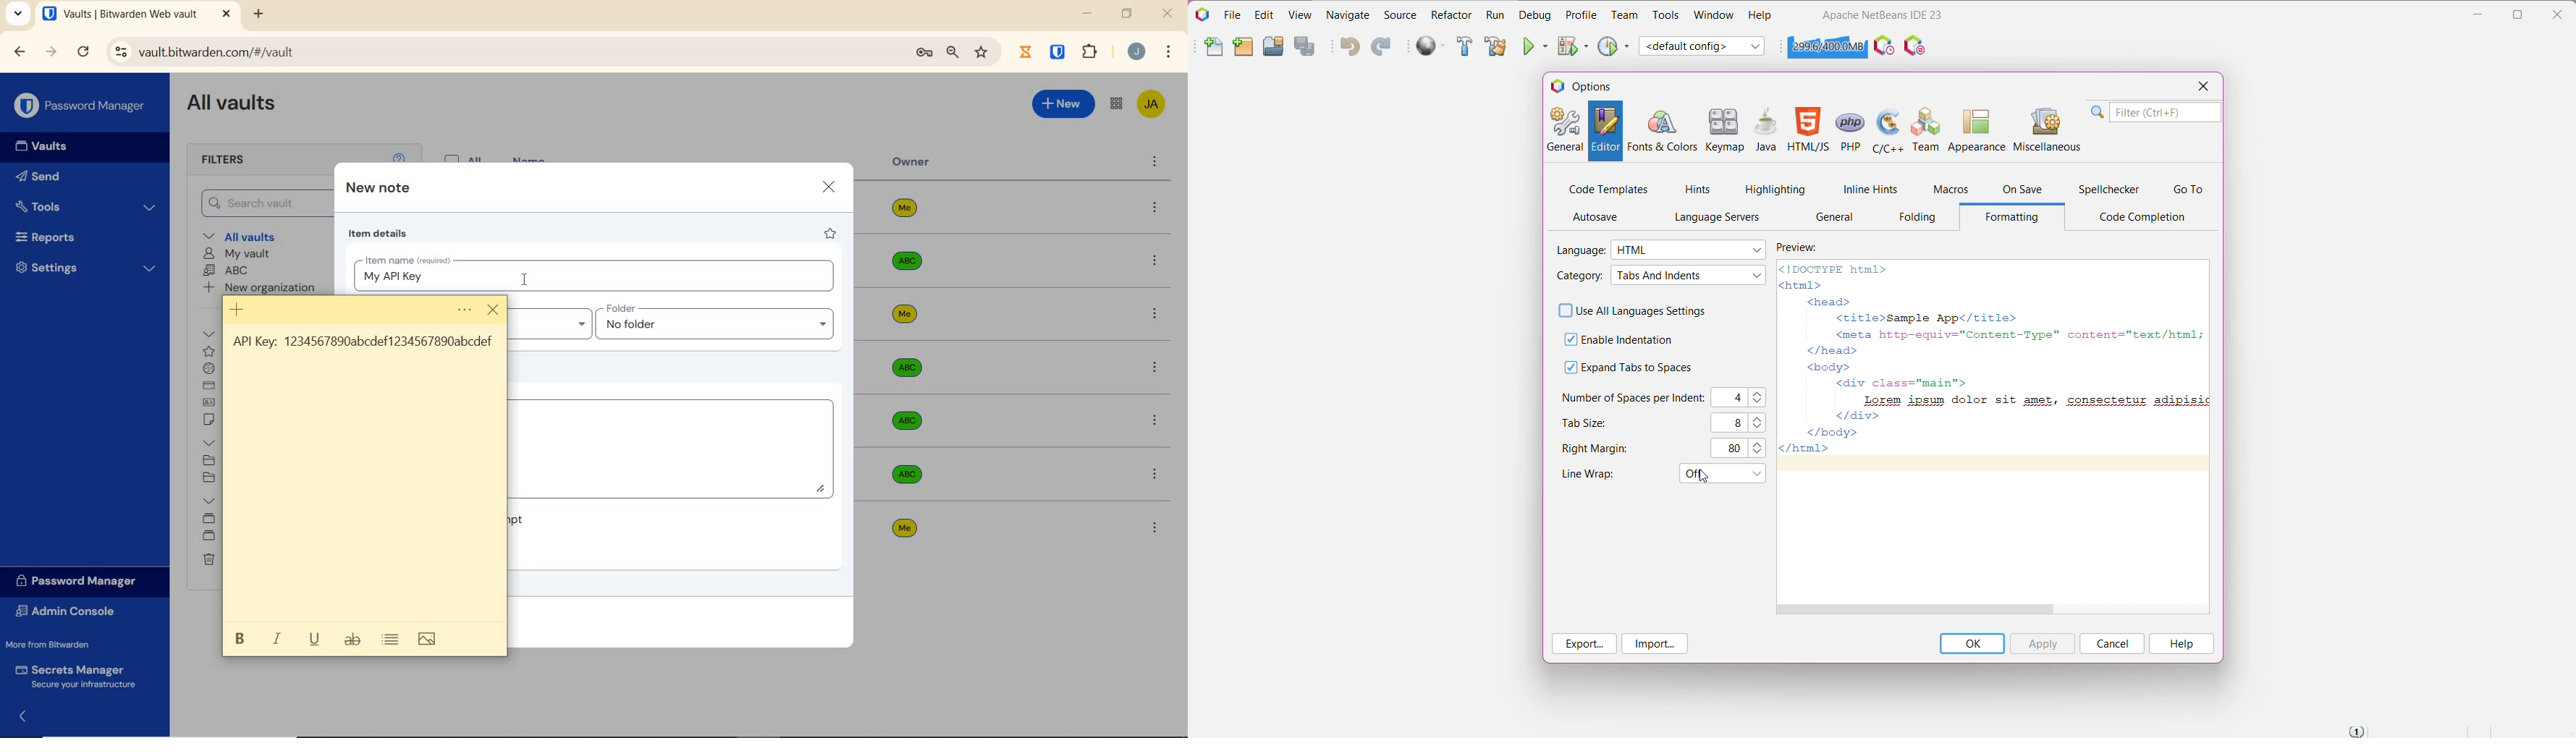 The height and width of the screenshot is (756, 2576). What do you see at coordinates (1882, 14) in the screenshot?
I see `Application Name` at bounding box center [1882, 14].